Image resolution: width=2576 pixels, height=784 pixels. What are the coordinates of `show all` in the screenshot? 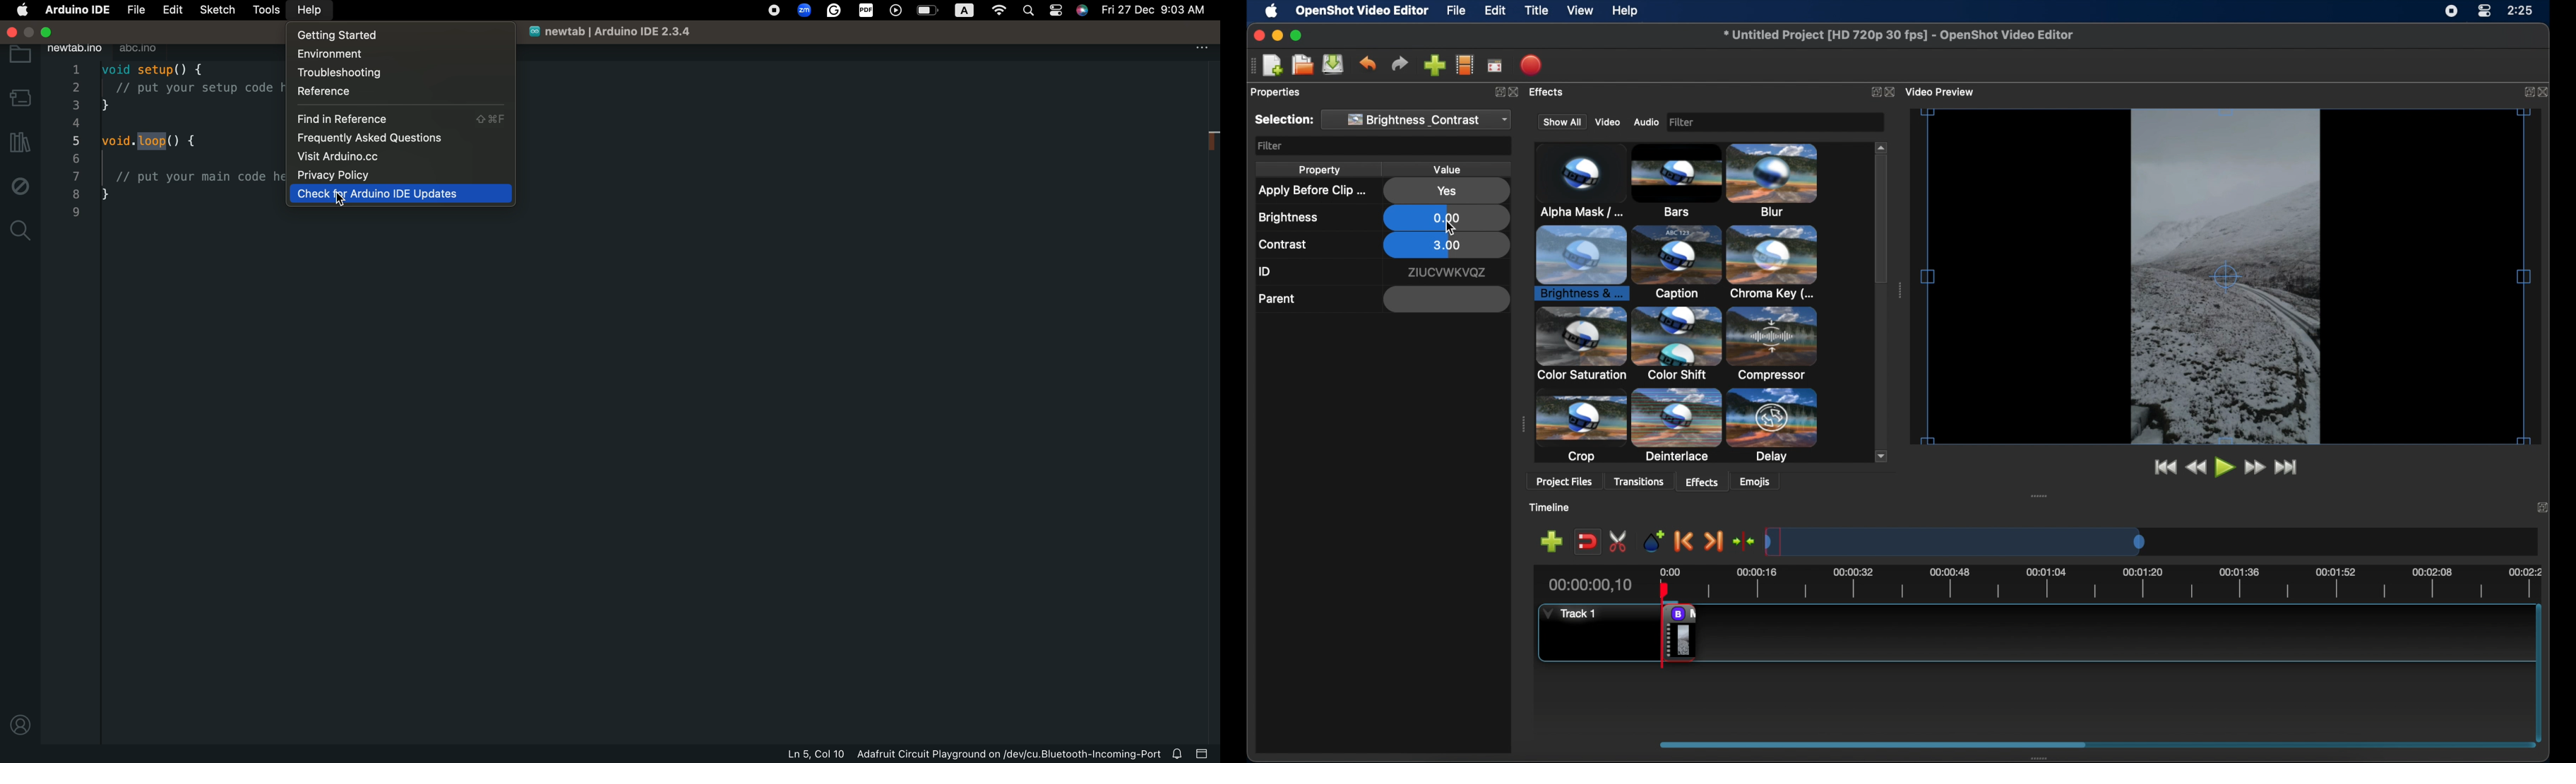 It's located at (1560, 122).